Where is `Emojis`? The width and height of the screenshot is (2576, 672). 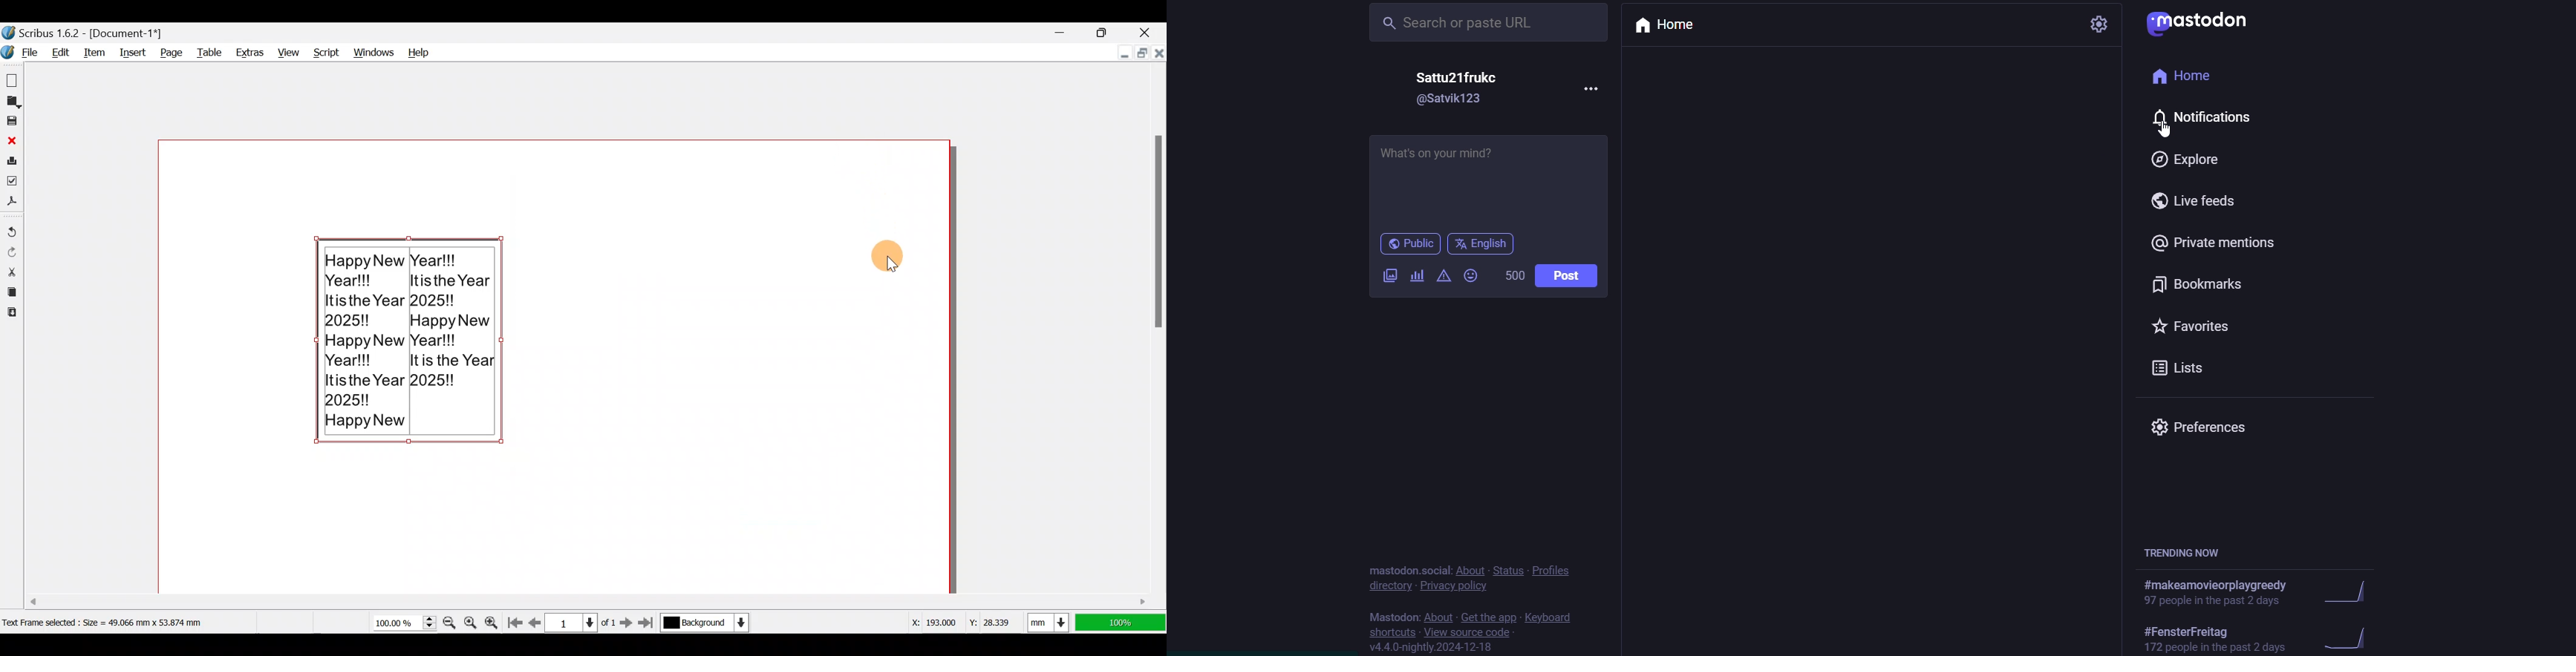
Emojis is located at coordinates (1470, 275).